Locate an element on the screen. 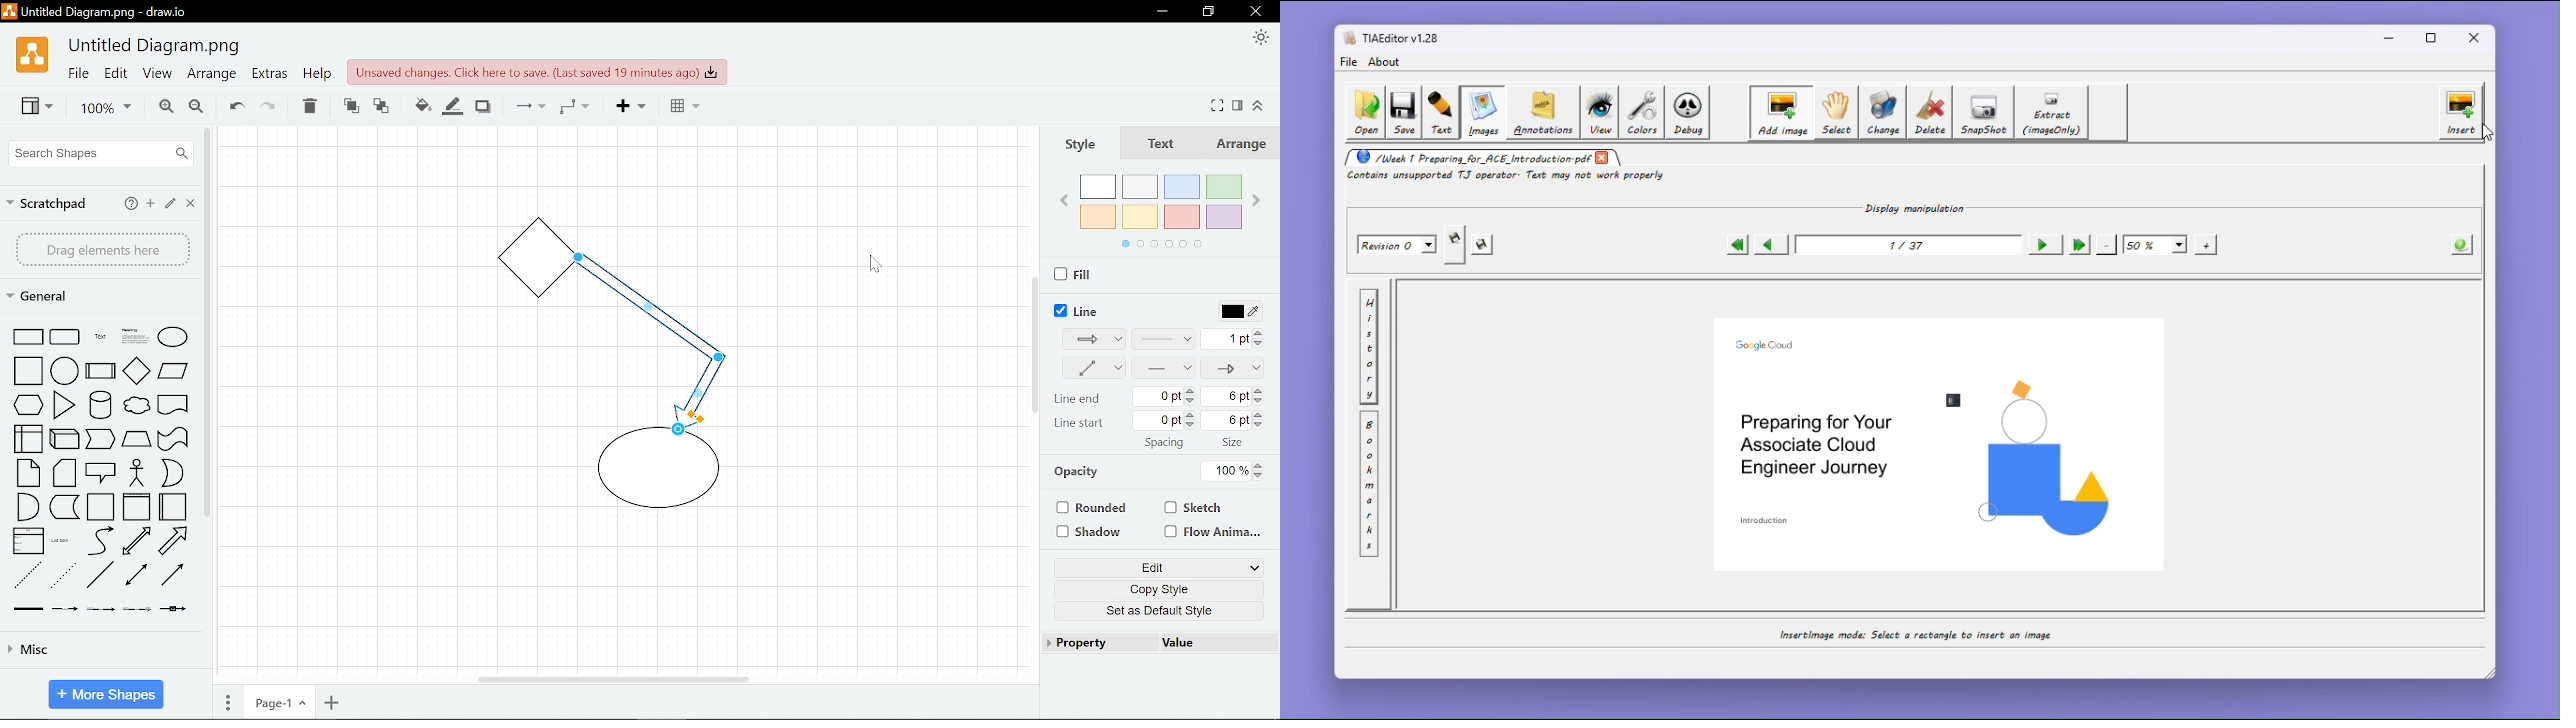 This screenshot has height=728, width=2576. insert is located at coordinates (2461, 112).